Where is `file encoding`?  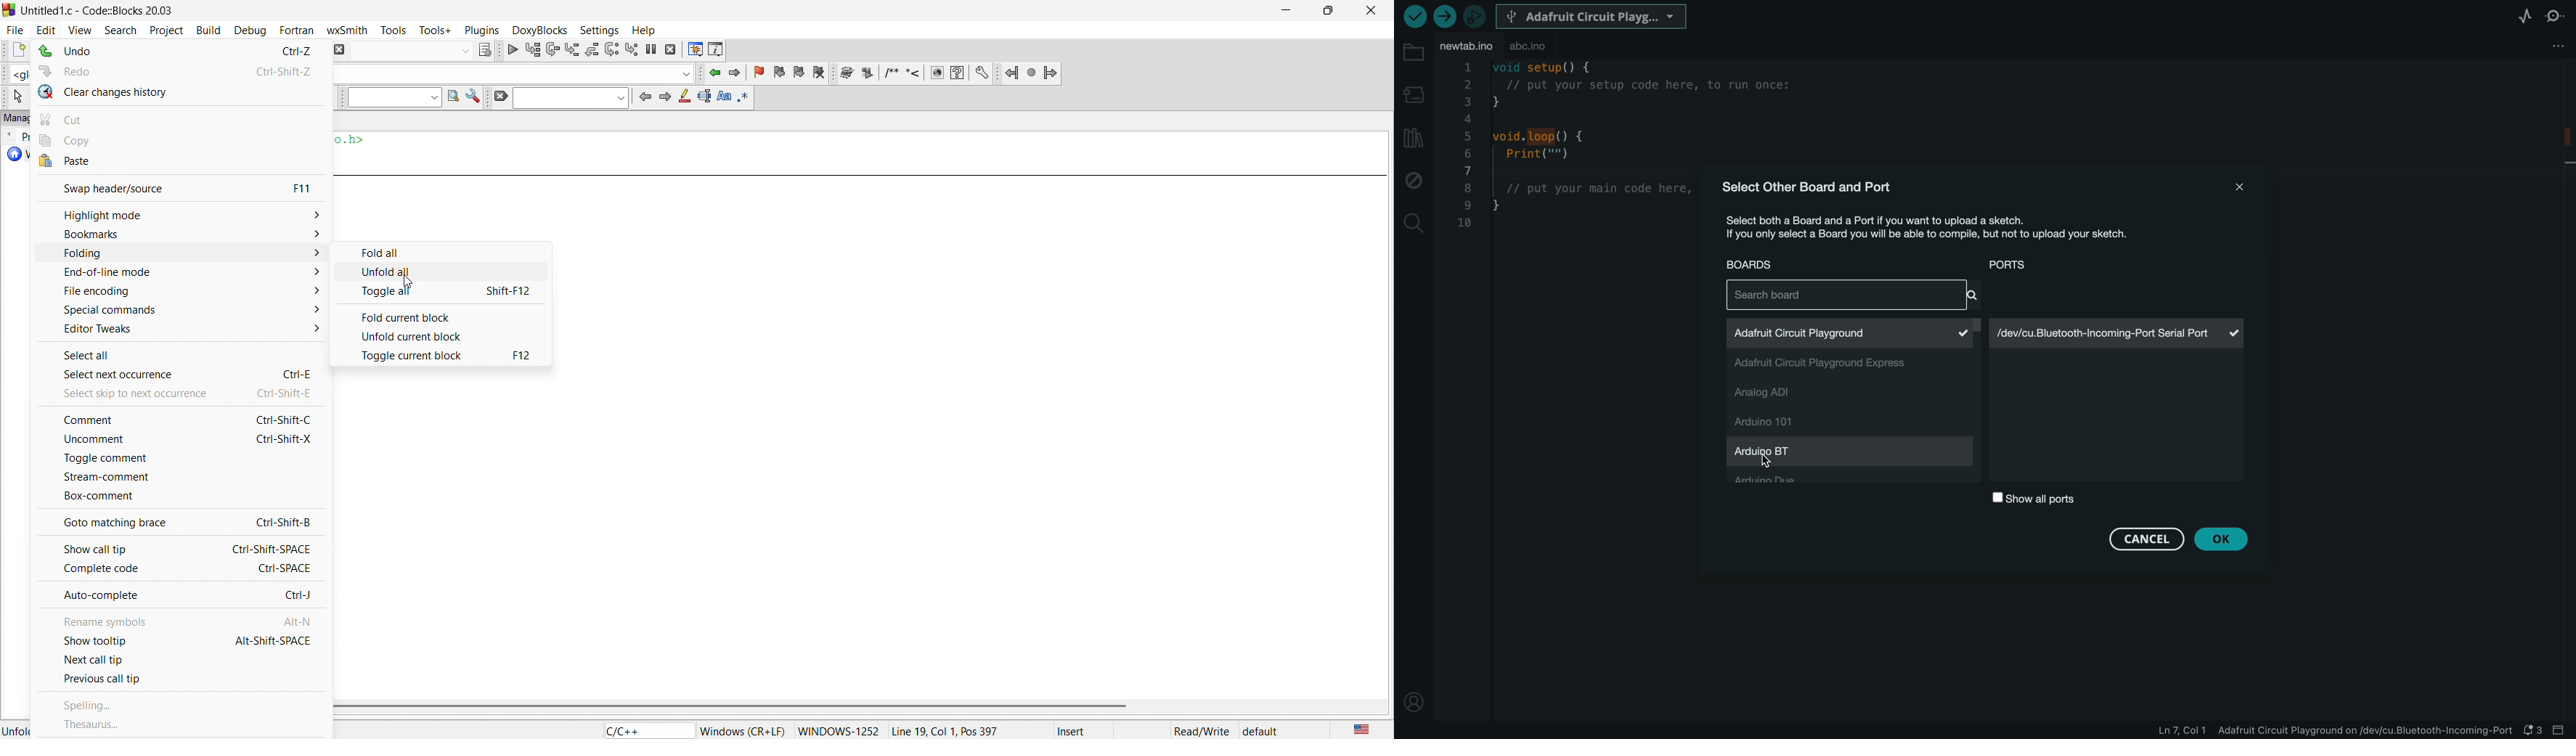
file encoding is located at coordinates (177, 292).